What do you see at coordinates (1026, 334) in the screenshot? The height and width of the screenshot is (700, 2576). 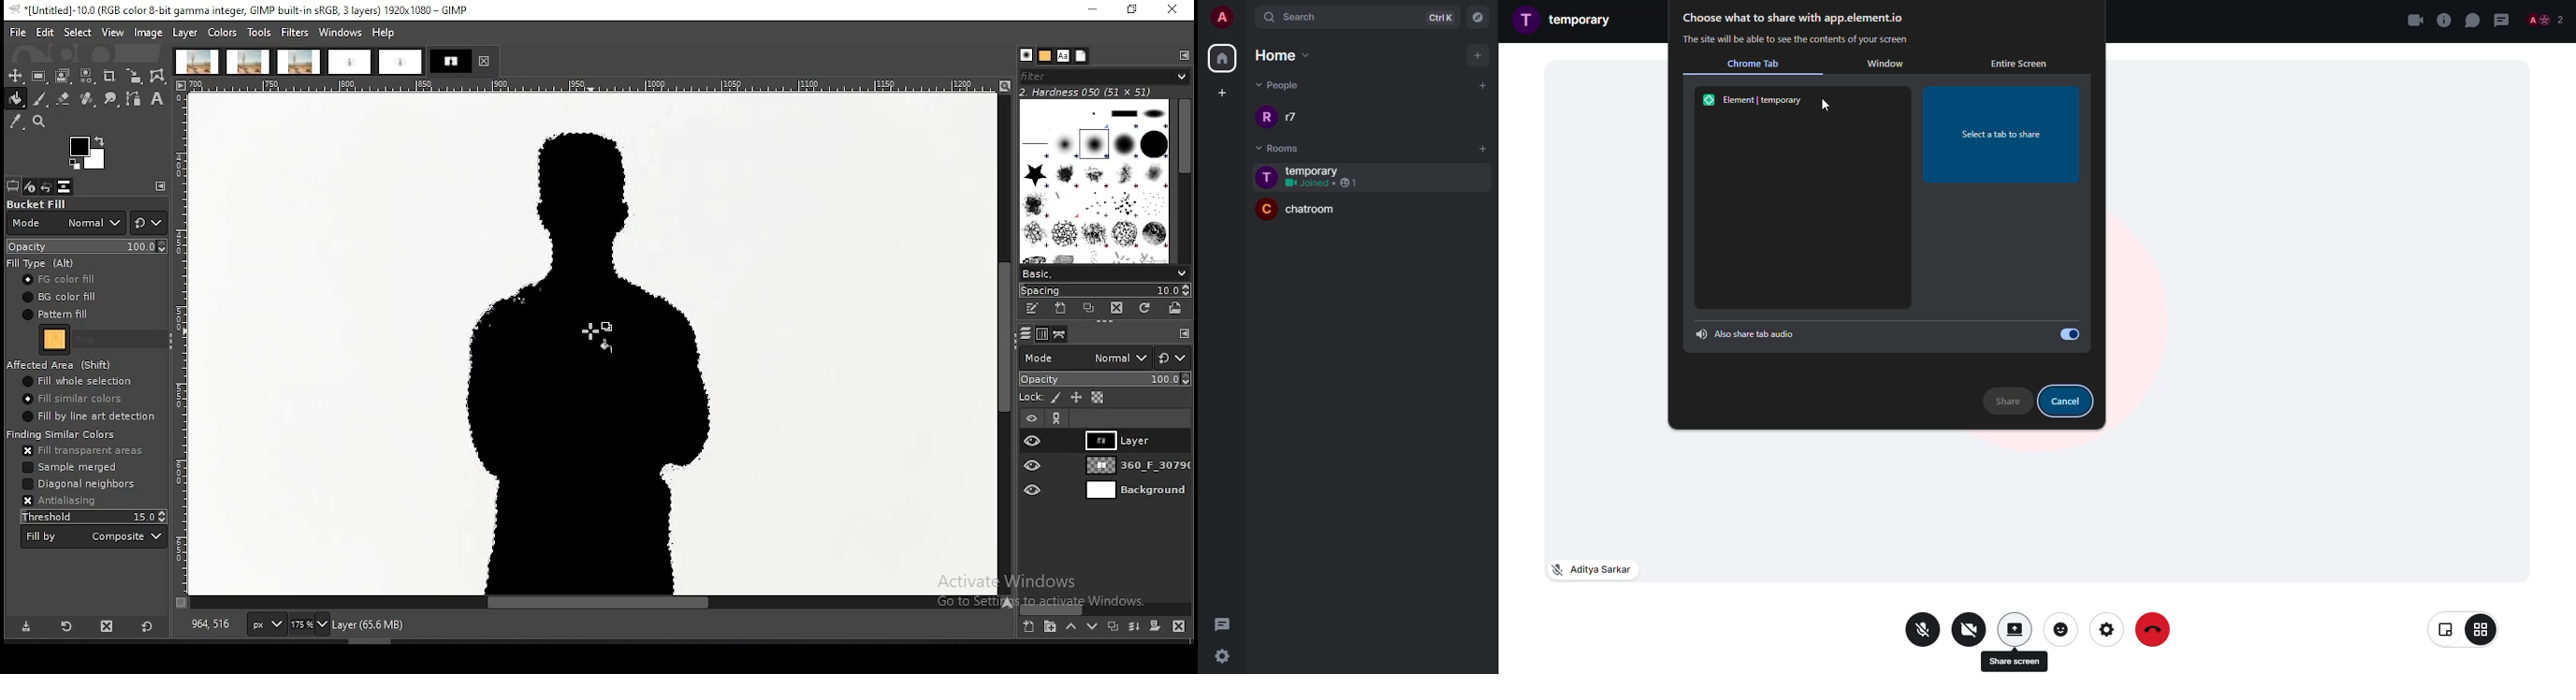 I see `layers` at bounding box center [1026, 334].